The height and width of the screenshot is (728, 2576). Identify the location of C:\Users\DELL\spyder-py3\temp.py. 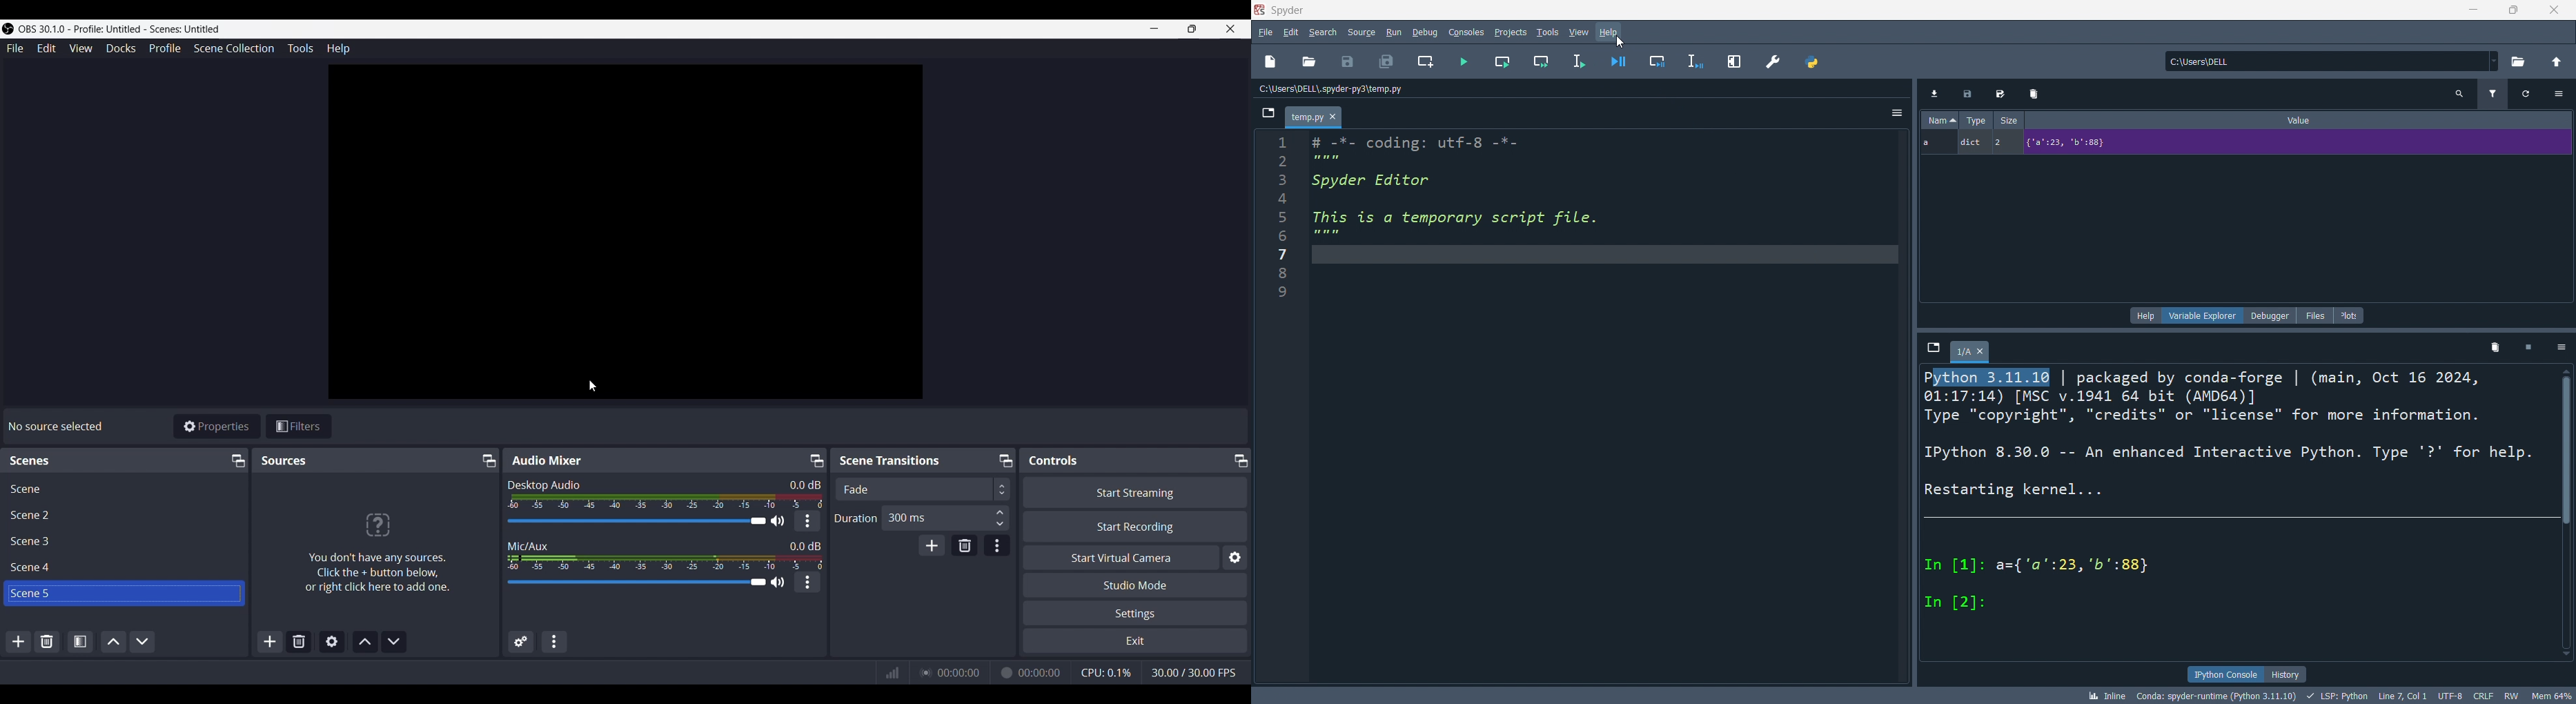
(1333, 88).